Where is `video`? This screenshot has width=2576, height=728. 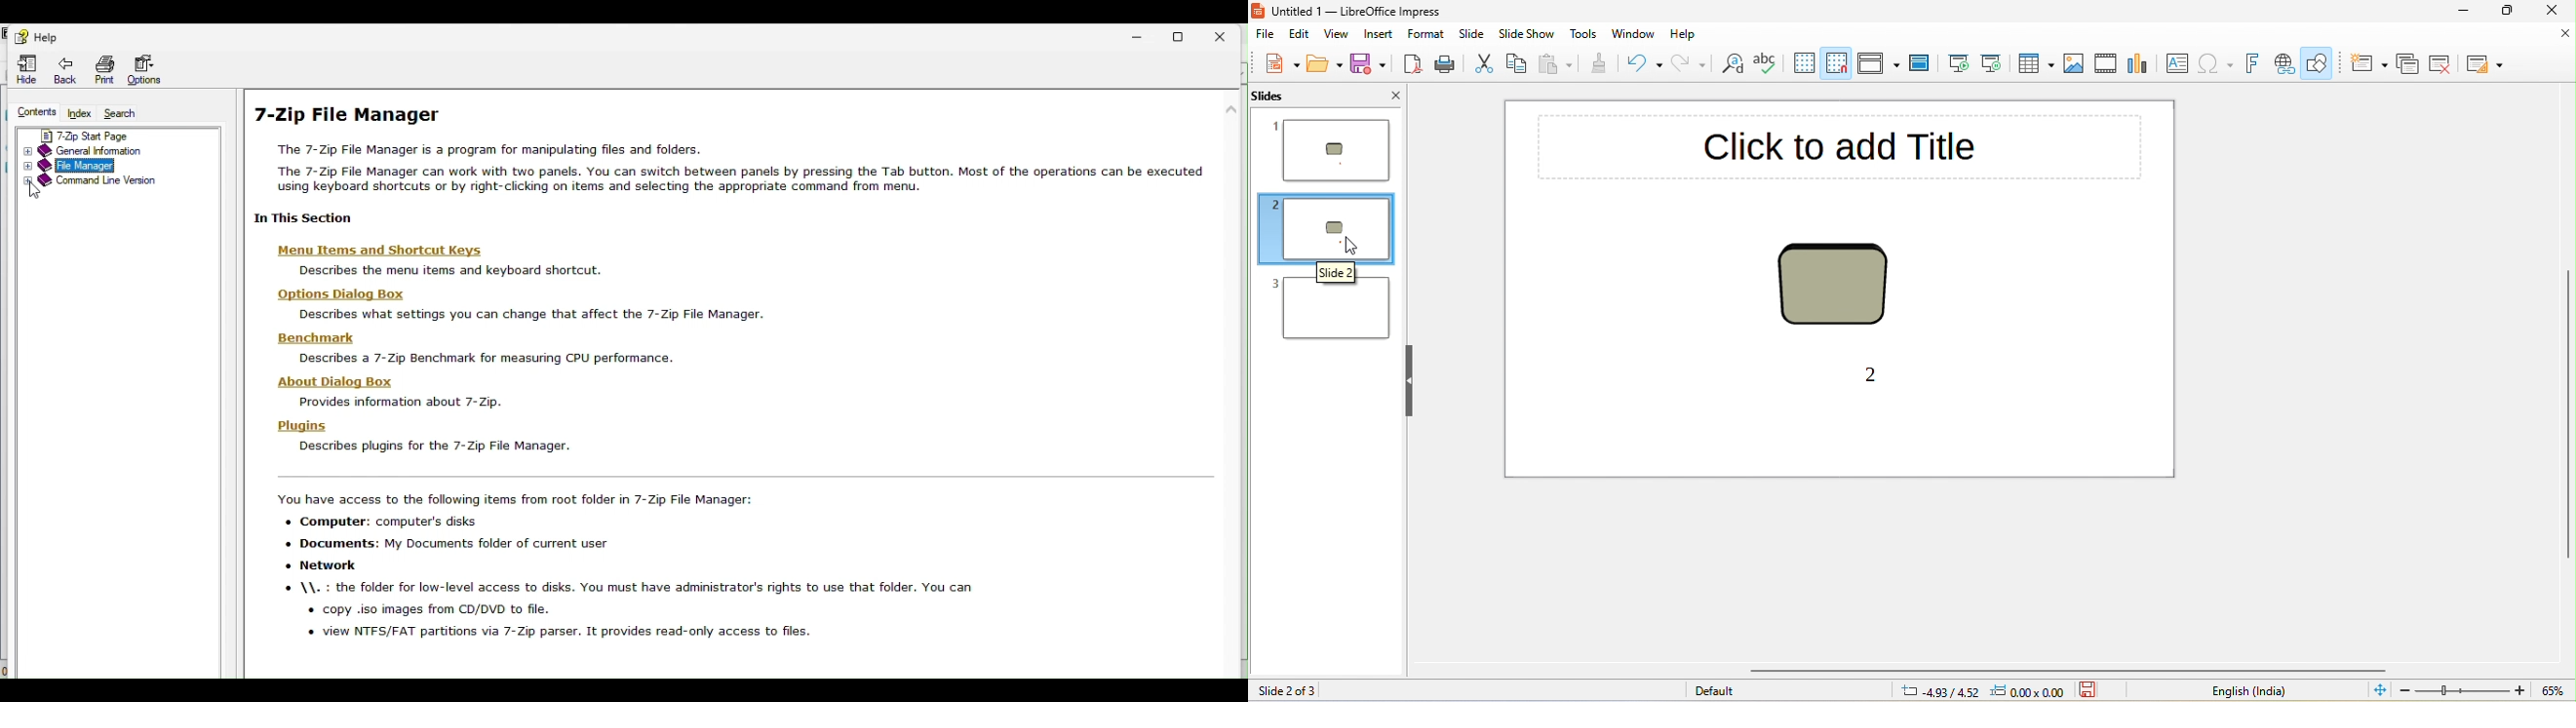
video is located at coordinates (2106, 65).